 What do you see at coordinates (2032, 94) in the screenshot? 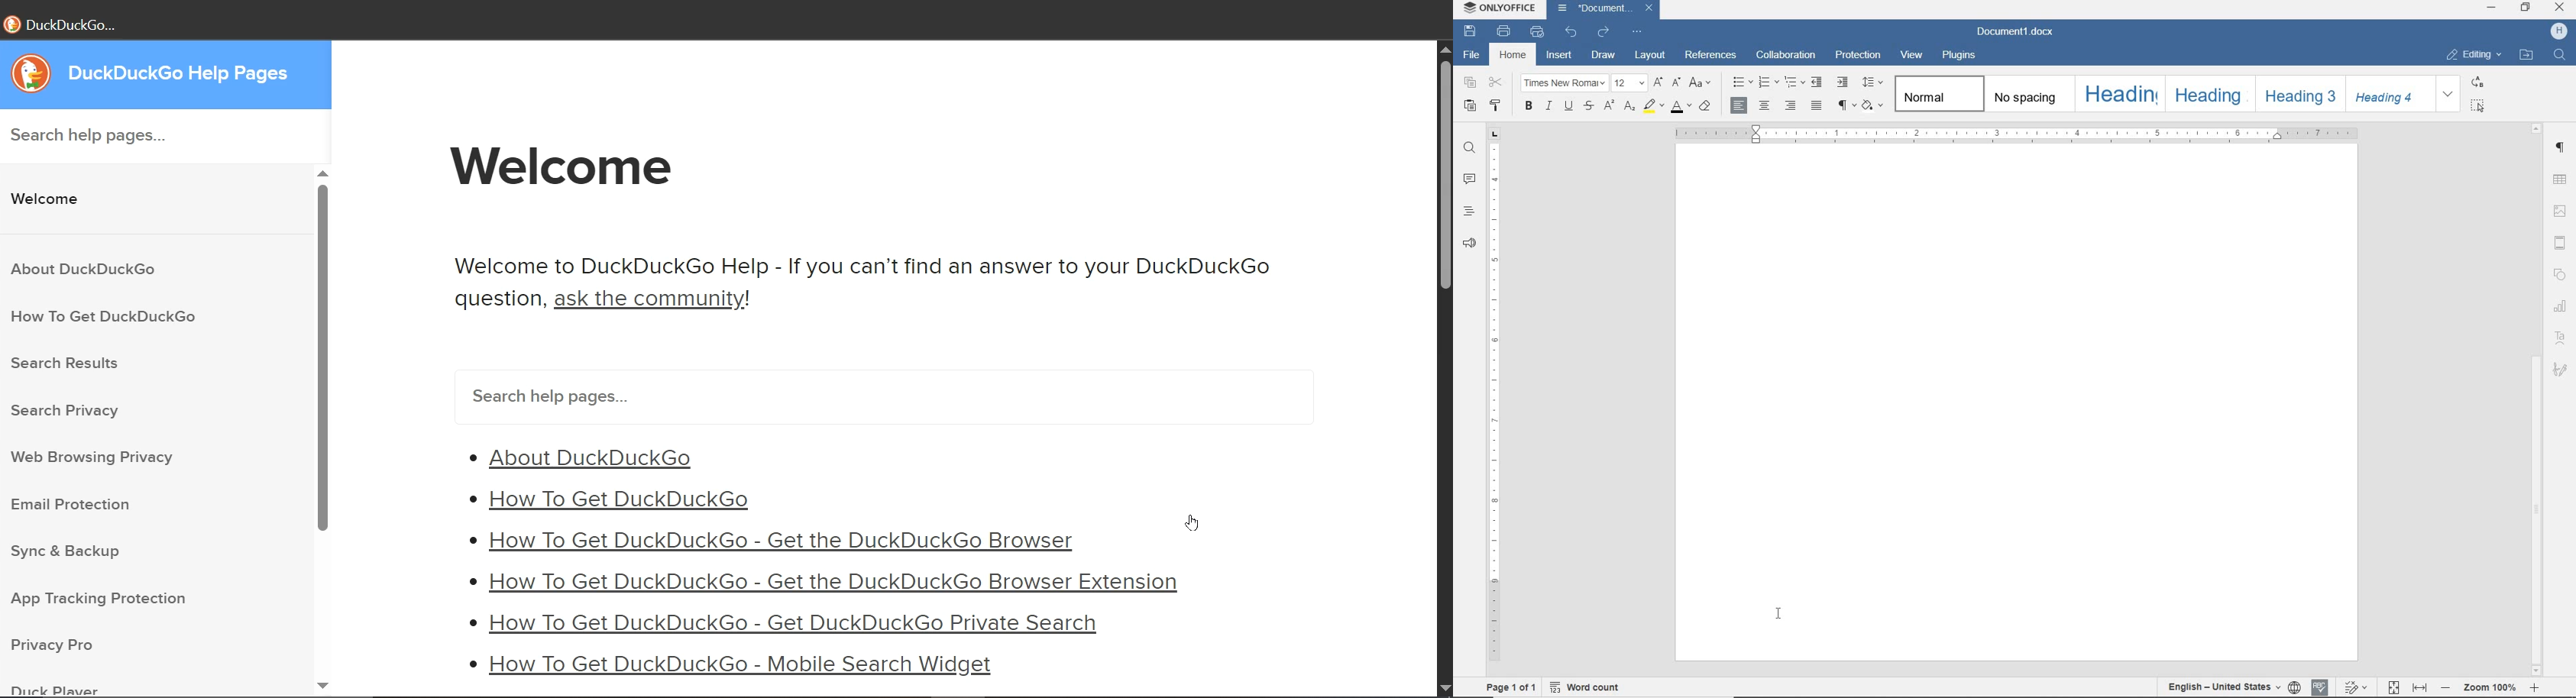
I see `No Spacing` at bounding box center [2032, 94].